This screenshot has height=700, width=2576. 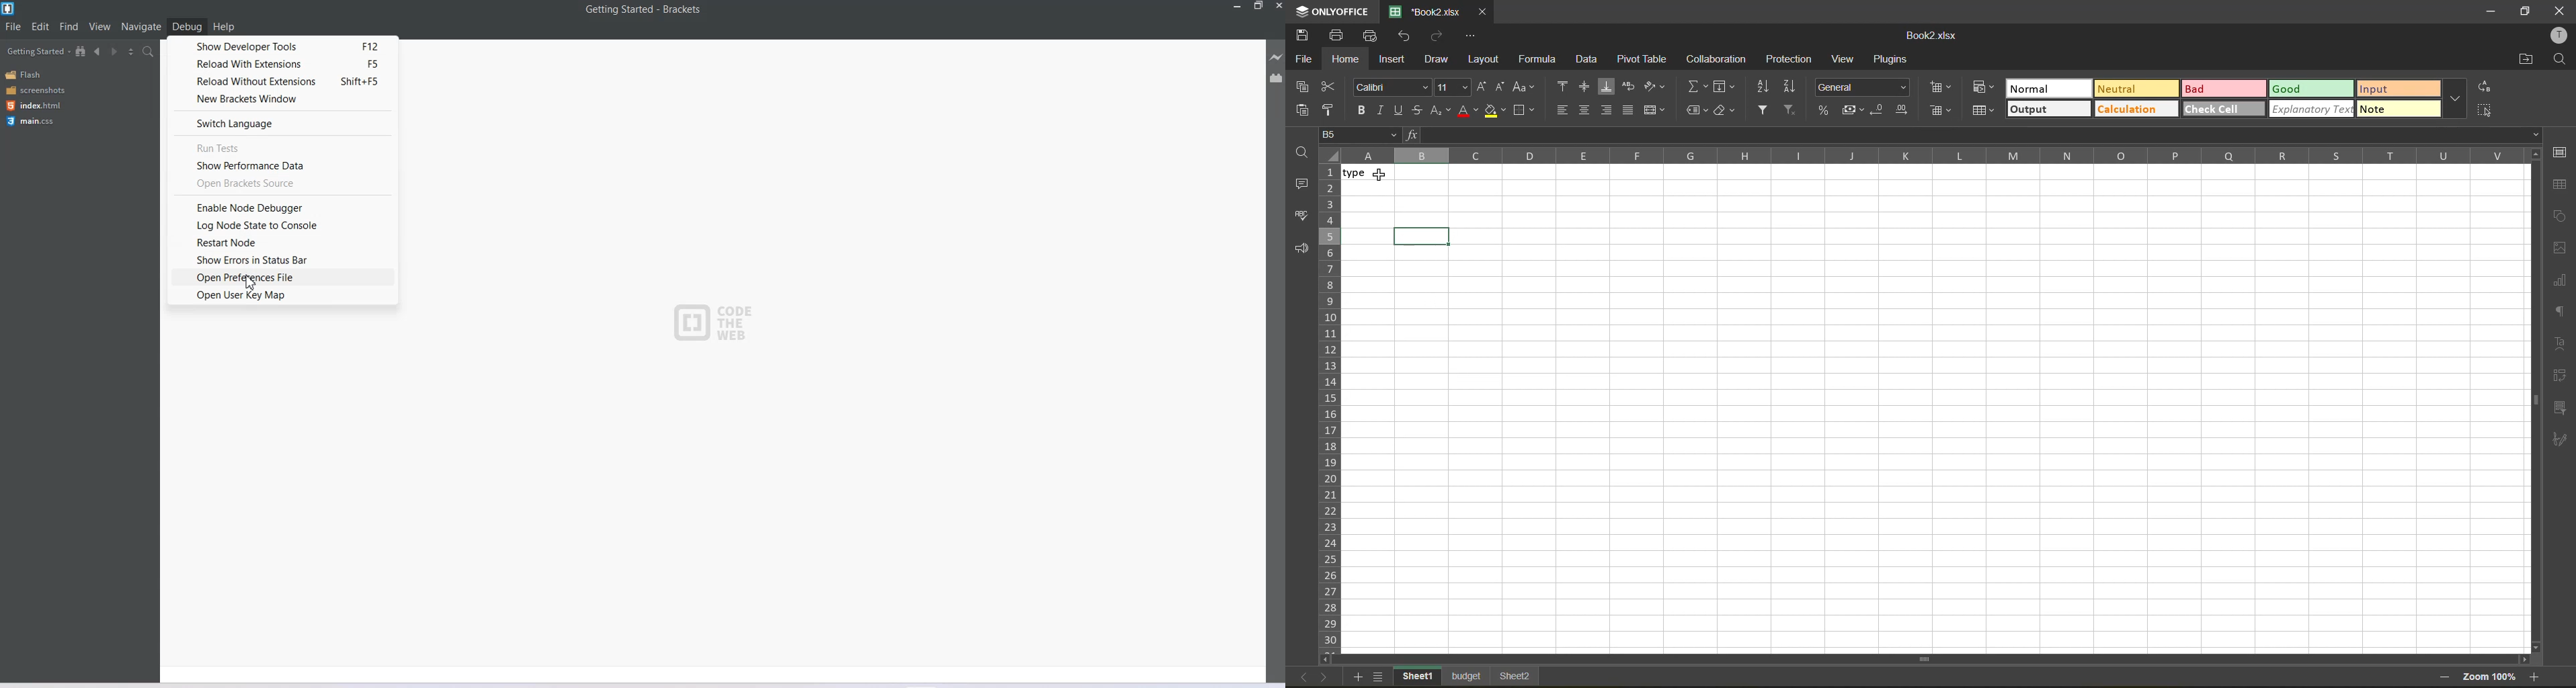 What do you see at coordinates (1590, 60) in the screenshot?
I see `data` at bounding box center [1590, 60].